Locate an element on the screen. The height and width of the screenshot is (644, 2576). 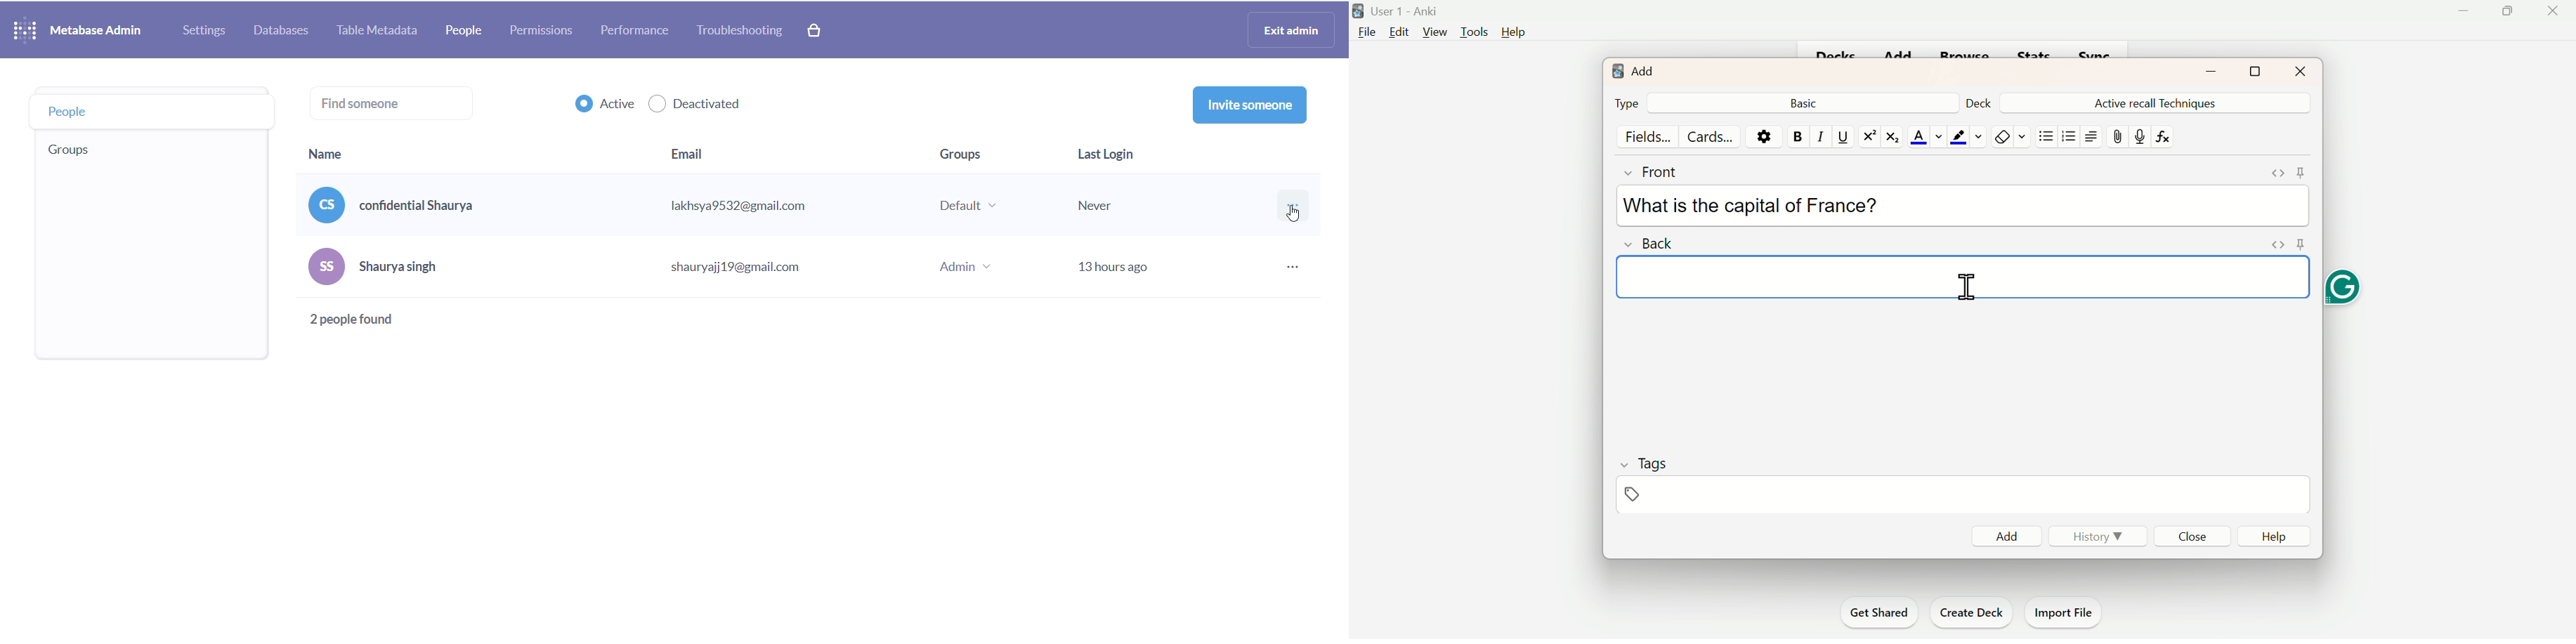
Help is located at coordinates (1514, 33).